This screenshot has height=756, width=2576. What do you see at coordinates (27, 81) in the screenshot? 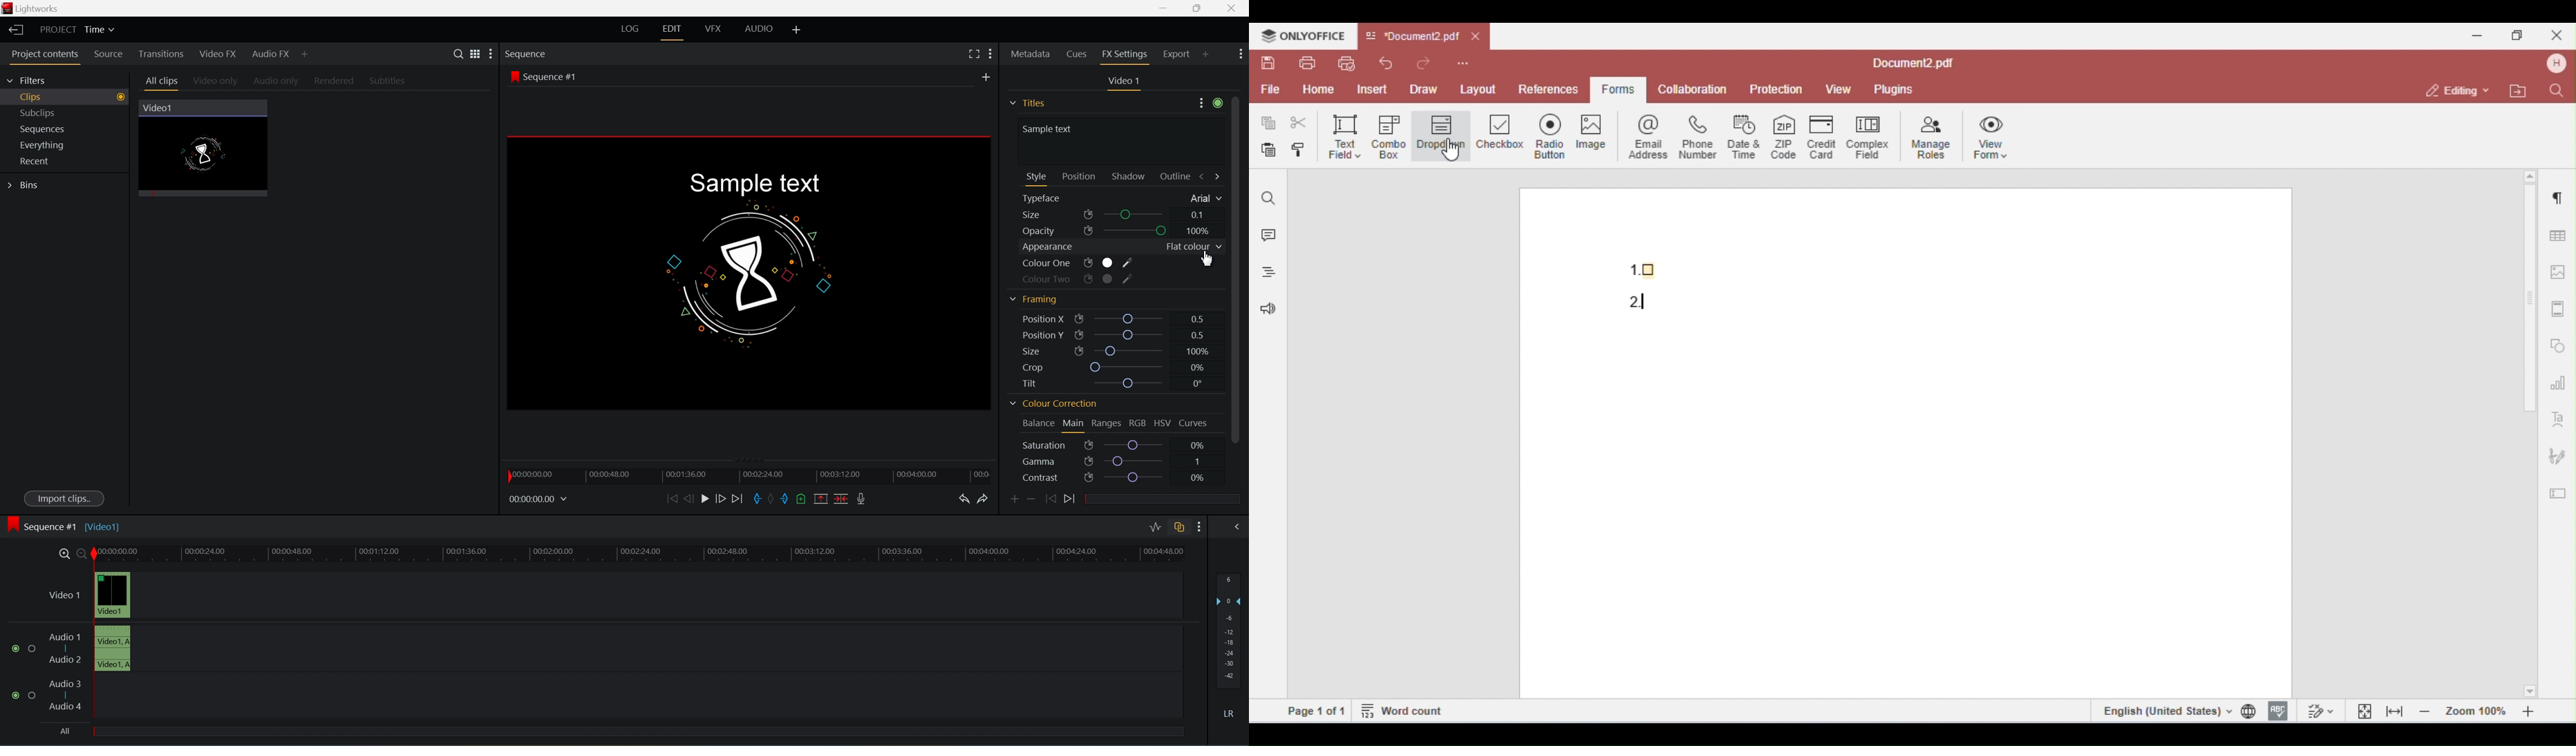
I see `Filters` at bounding box center [27, 81].